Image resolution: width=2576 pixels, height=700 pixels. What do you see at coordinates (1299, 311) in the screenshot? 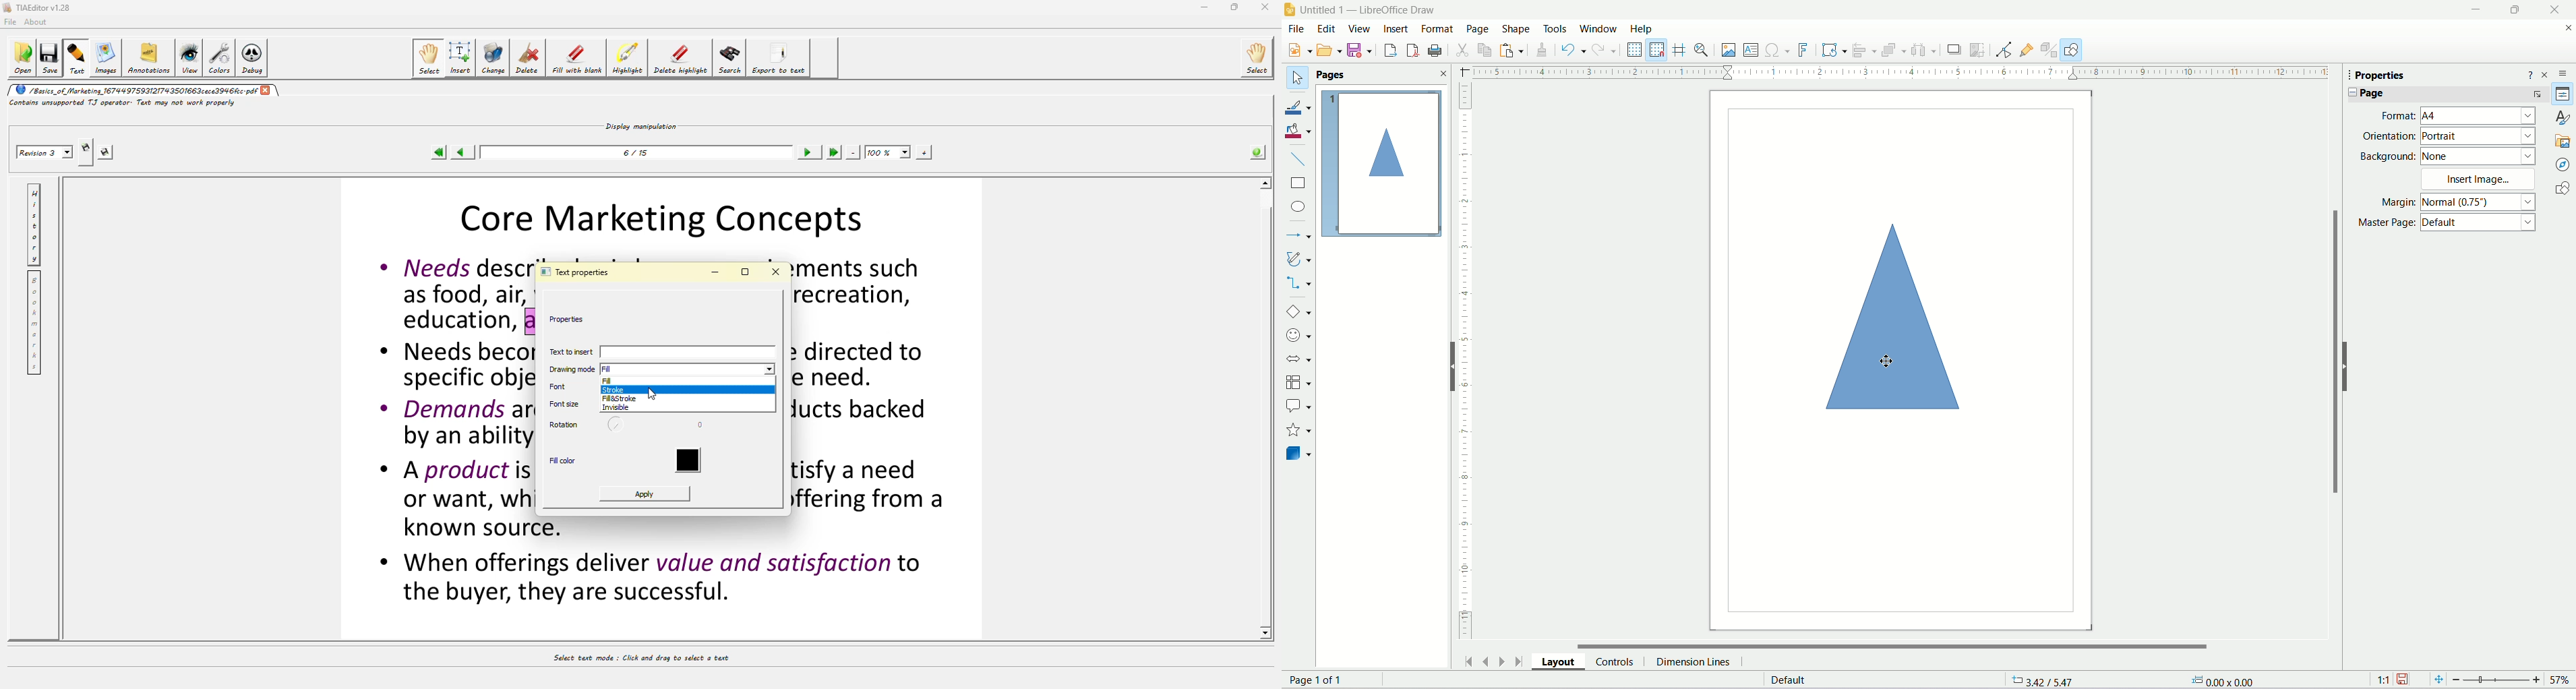
I see `Basic Shapes` at bounding box center [1299, 311].